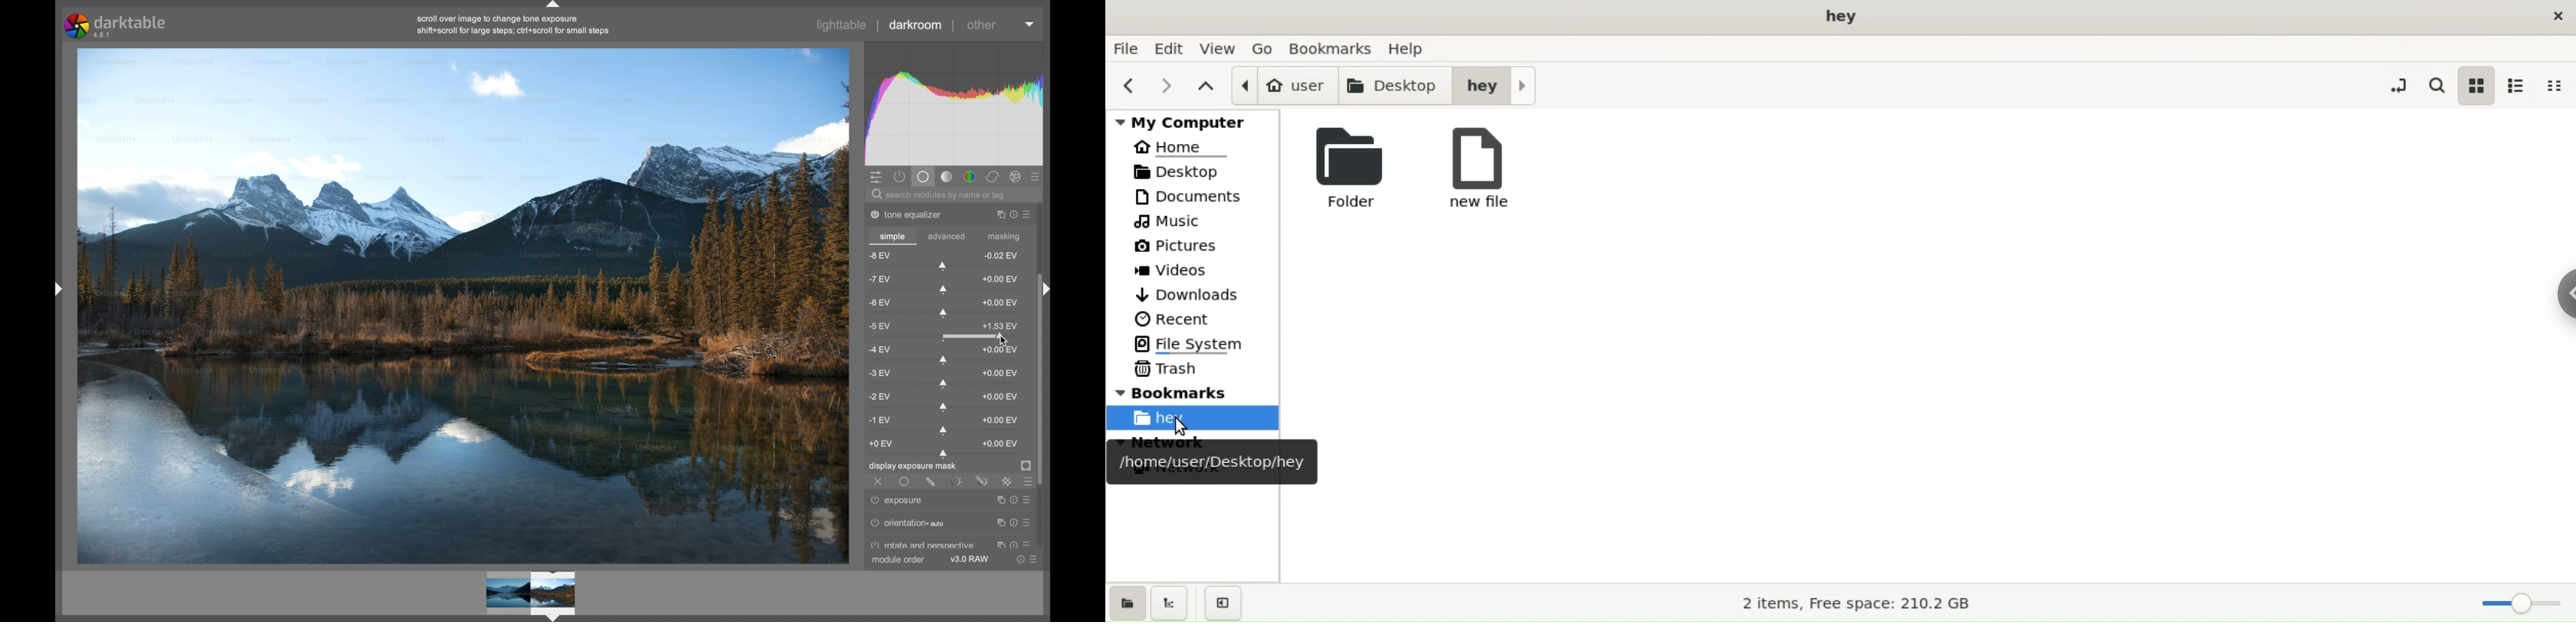 The image size is (2576, 644). Describe the element at coordinates (880, 279) in the screenshot. I see `-7 ev` at that location.